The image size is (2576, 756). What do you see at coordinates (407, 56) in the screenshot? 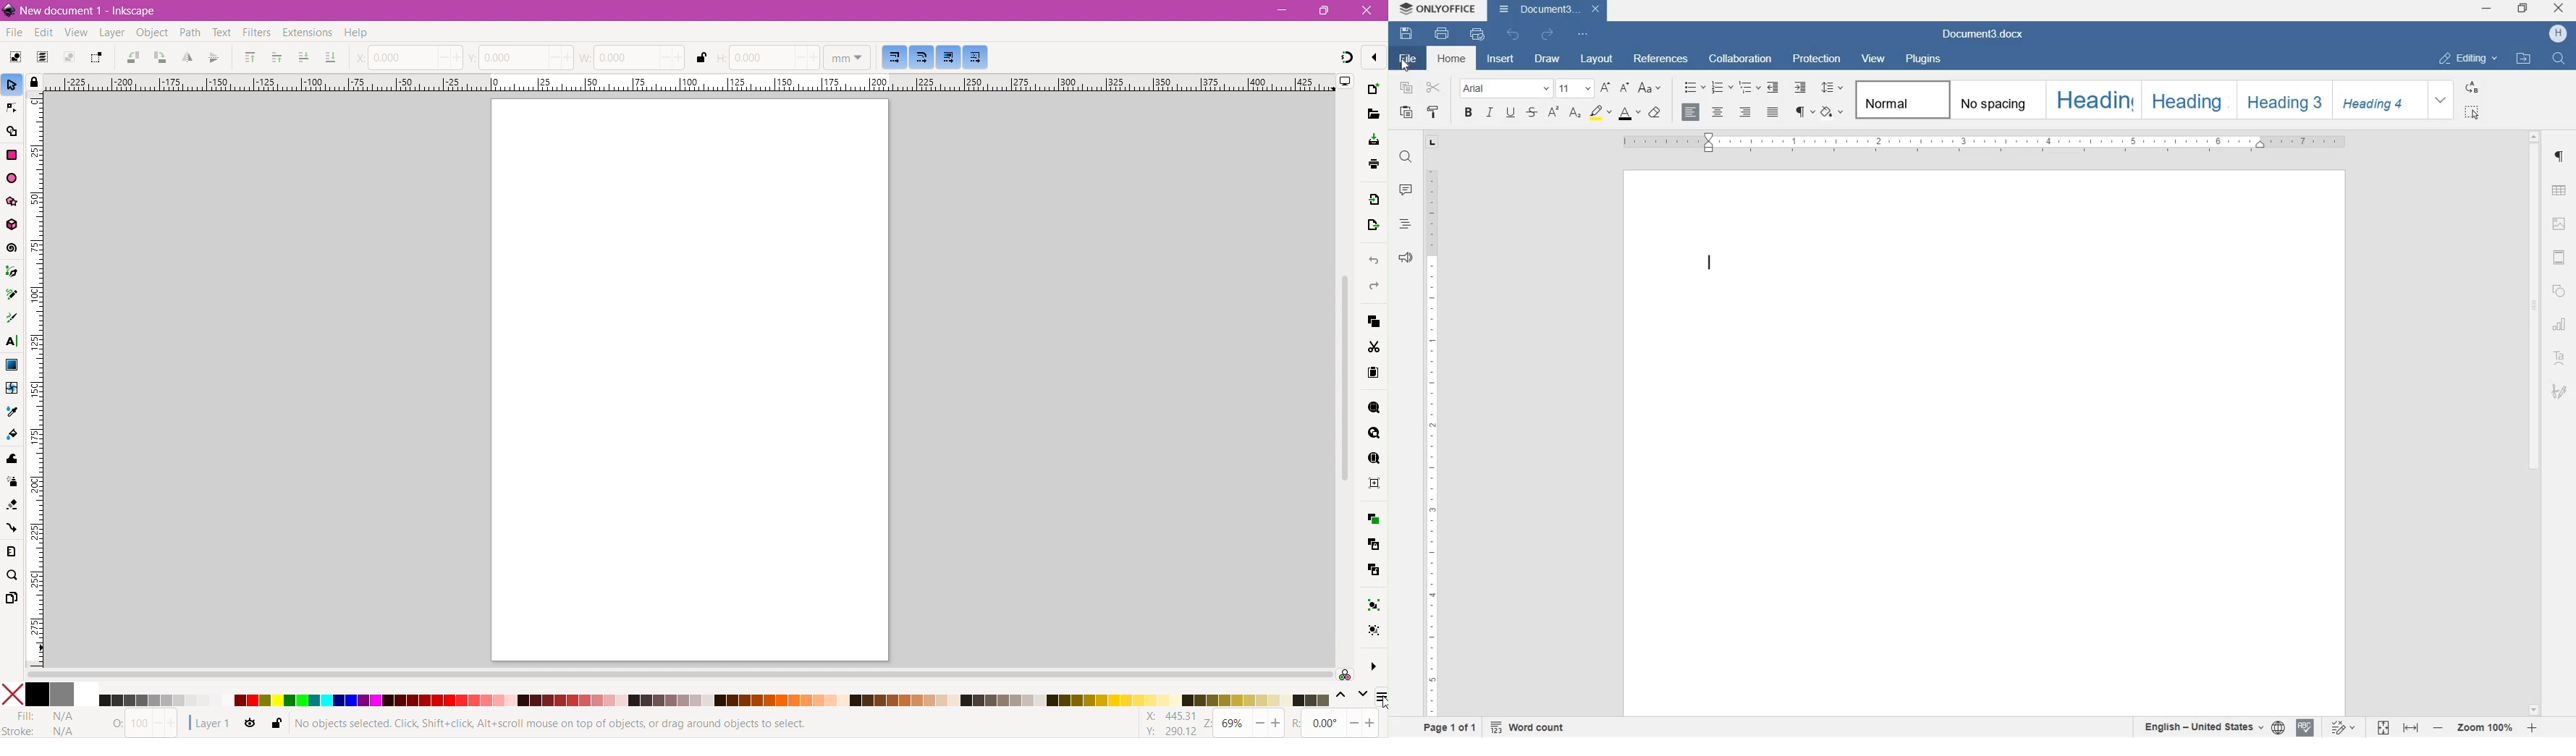
I see `Set the position of X coordinate of the cursor` at bounding box center [407, 56].